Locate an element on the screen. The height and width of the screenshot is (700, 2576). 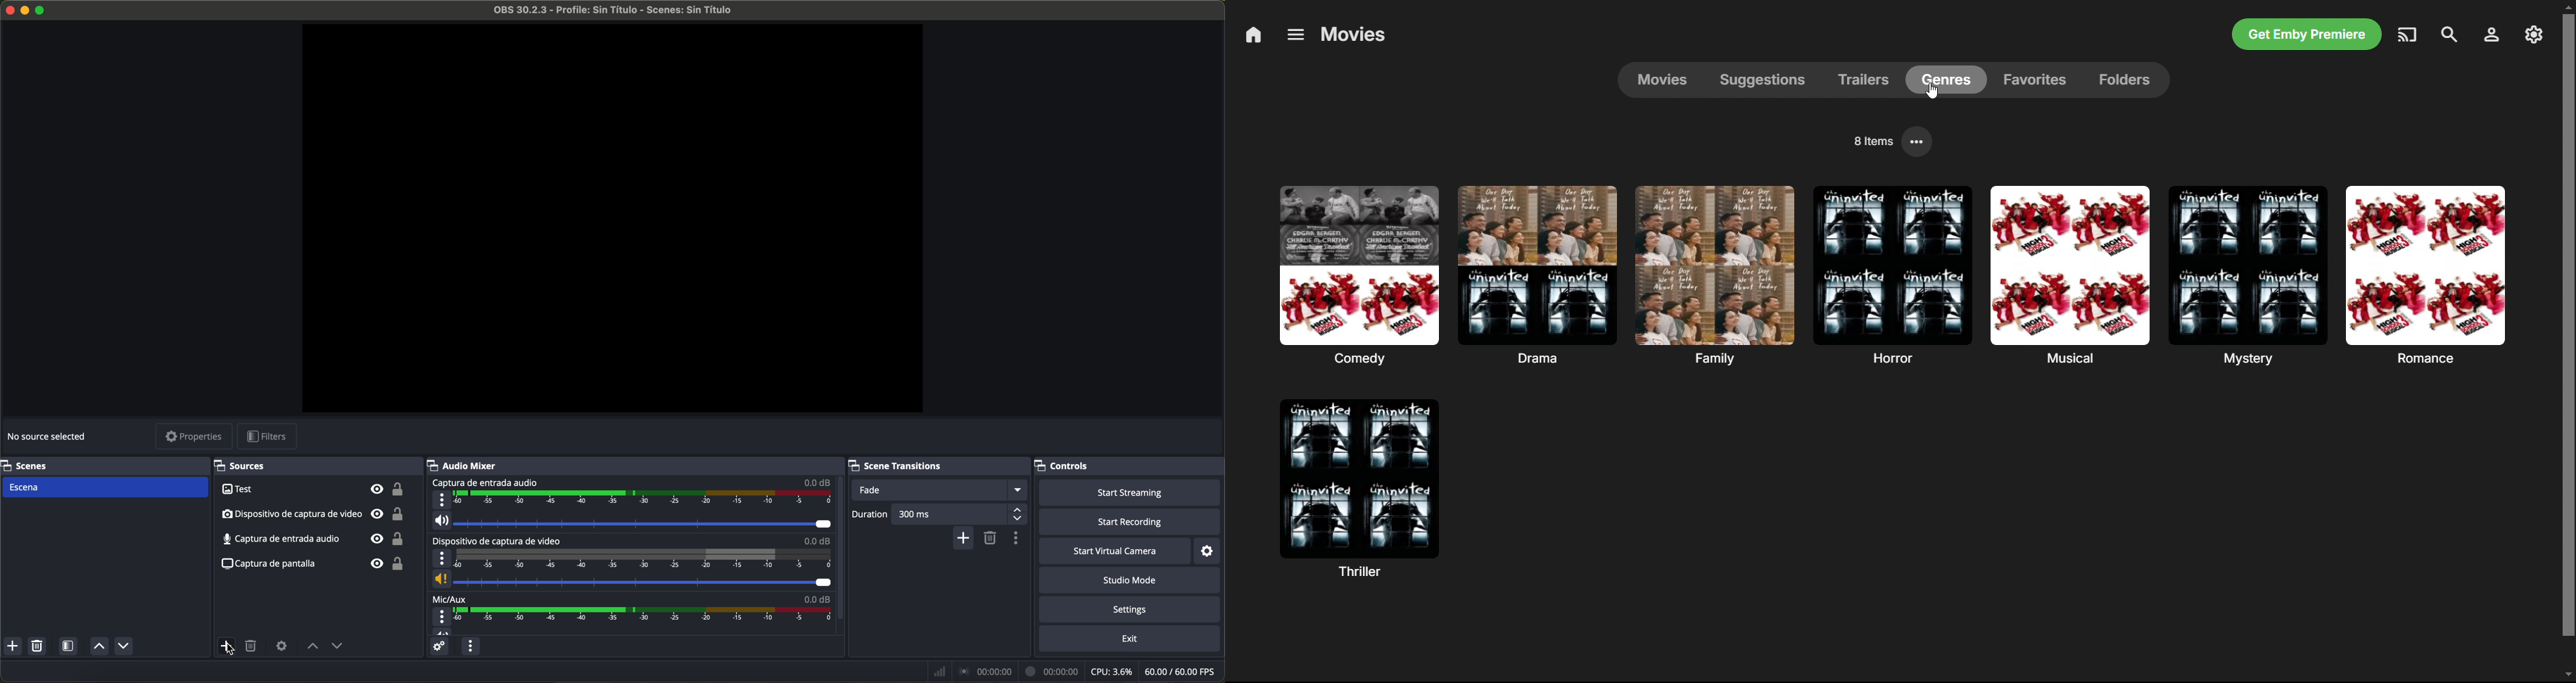
settings is located at coordinates (2533, 35).